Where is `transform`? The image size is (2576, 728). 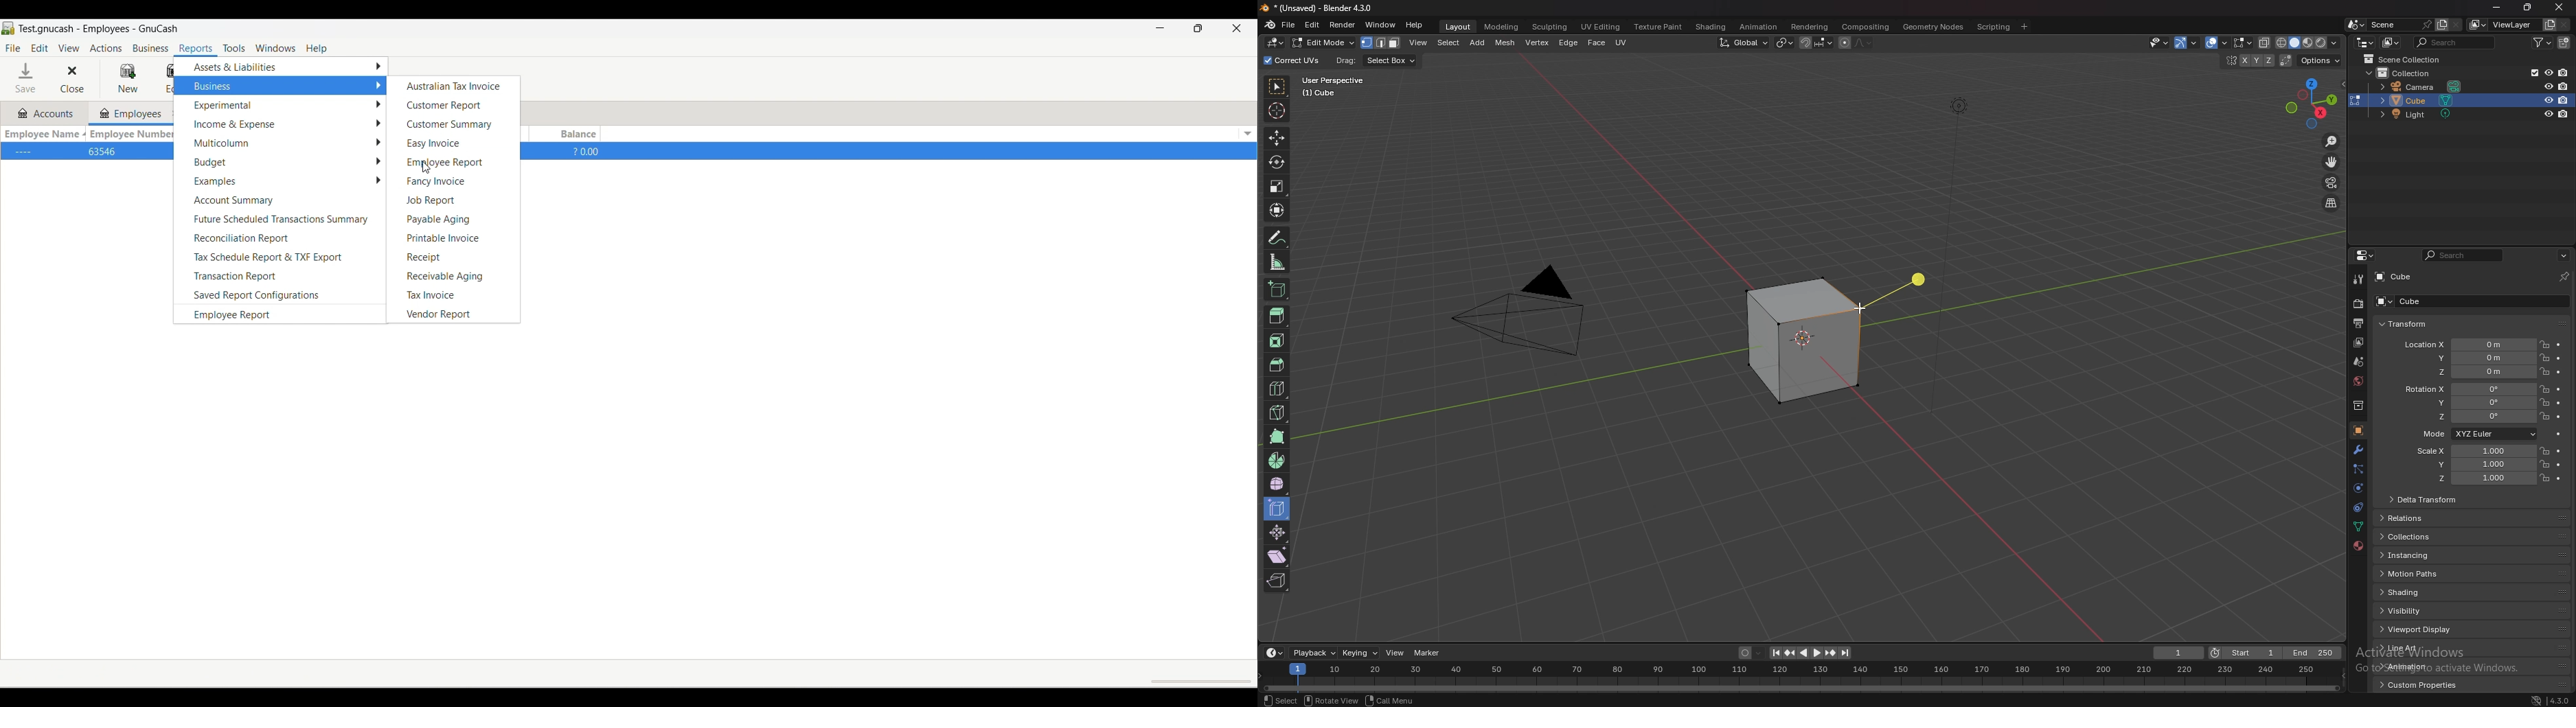 transform is located at coordinates (1277, 209).